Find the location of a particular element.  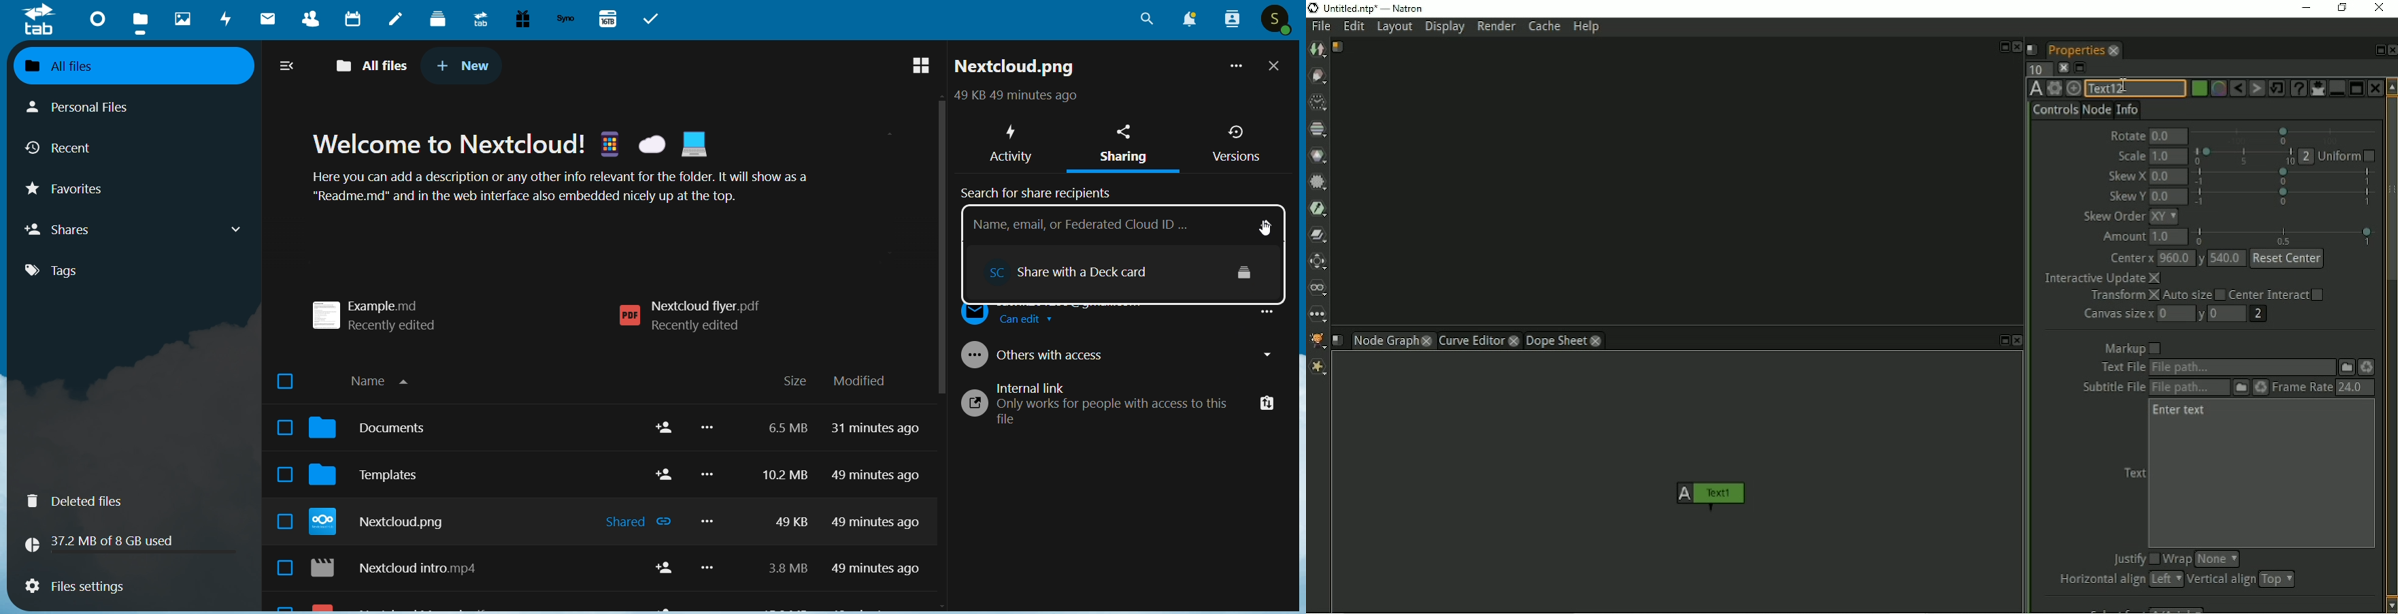

calendar is located at coordinates (353, 18).